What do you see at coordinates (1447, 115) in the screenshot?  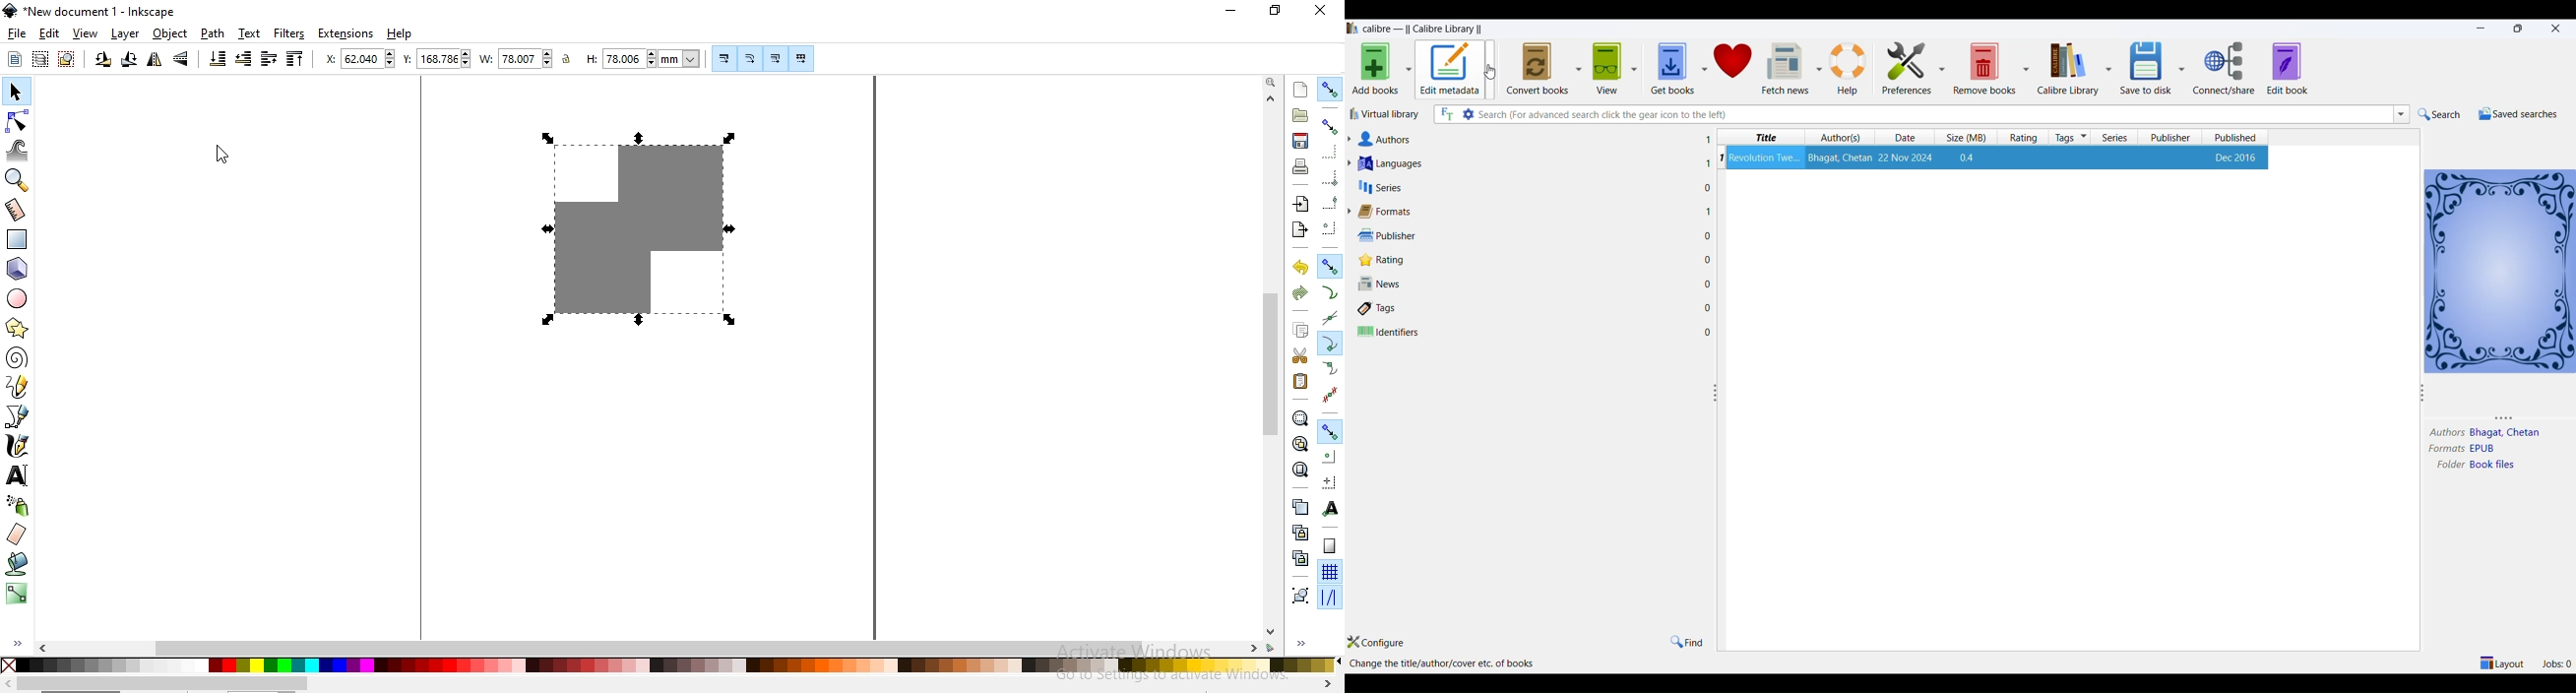 I see `full text search ` at bounding box center [1447, 115].